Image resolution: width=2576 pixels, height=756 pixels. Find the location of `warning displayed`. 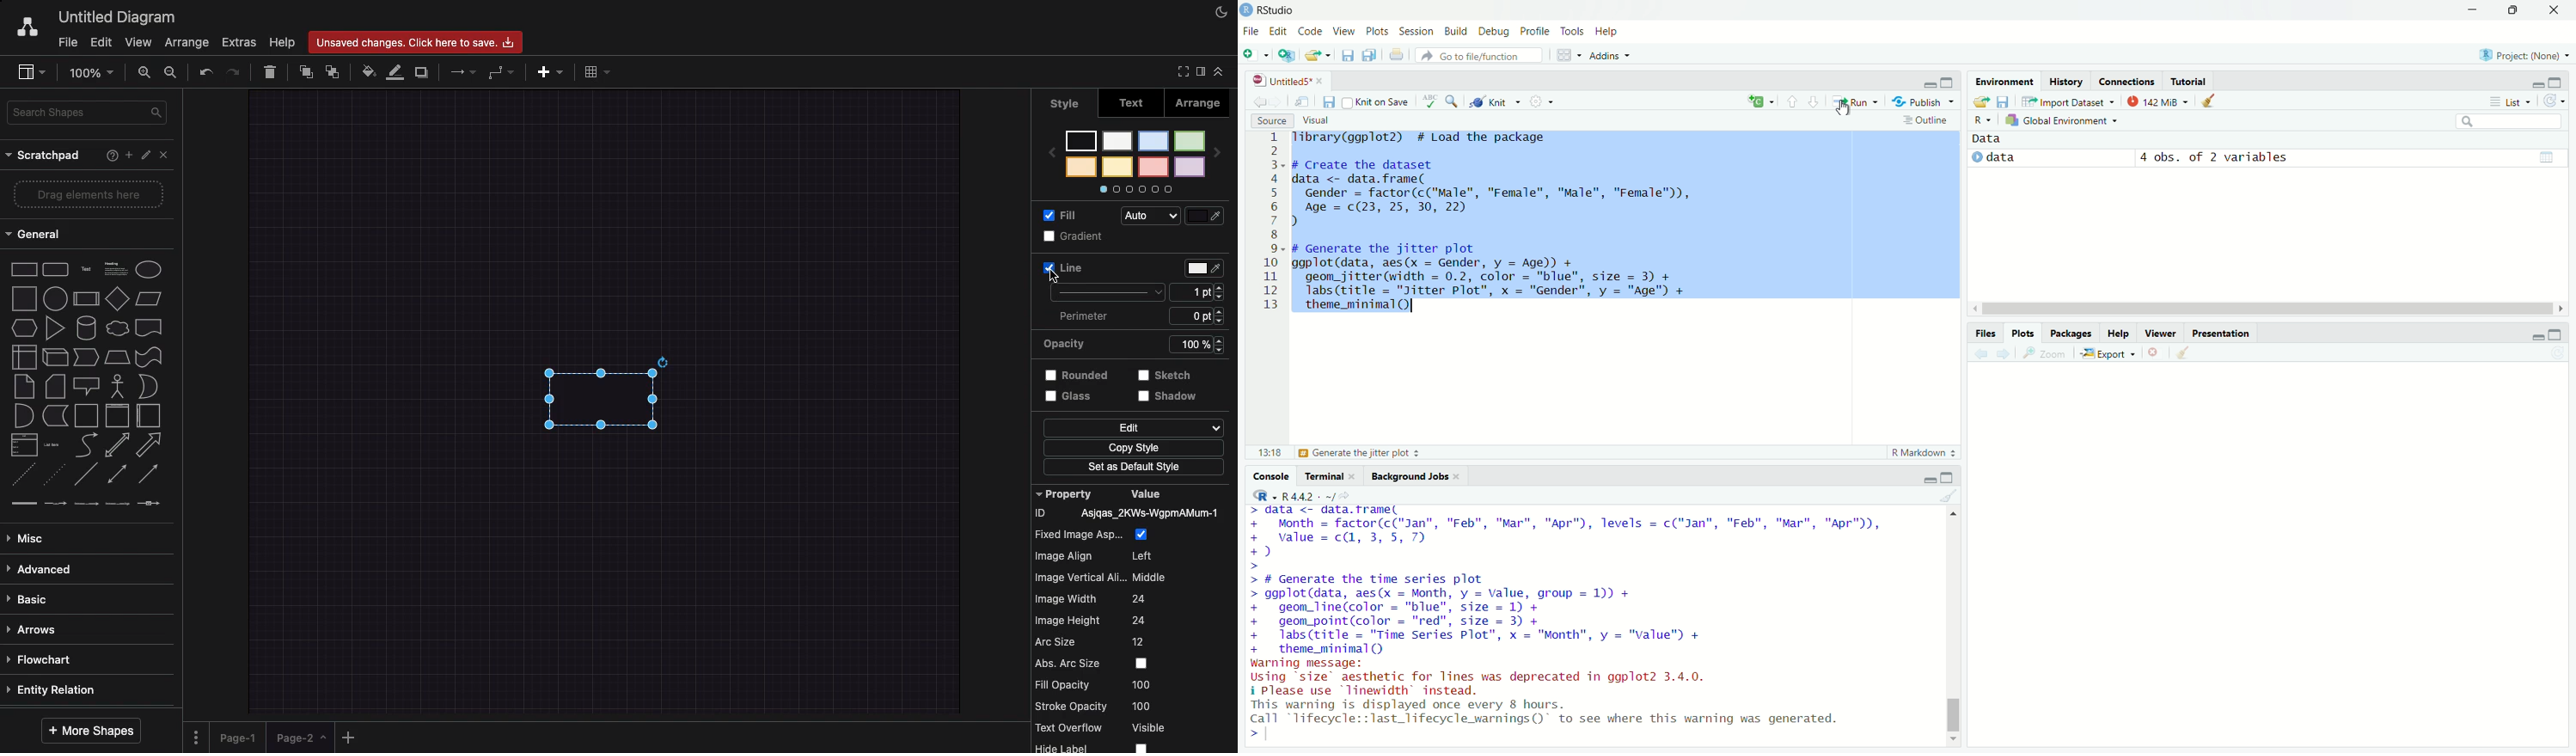

warning displayed is located at coordinates (1551, 712).